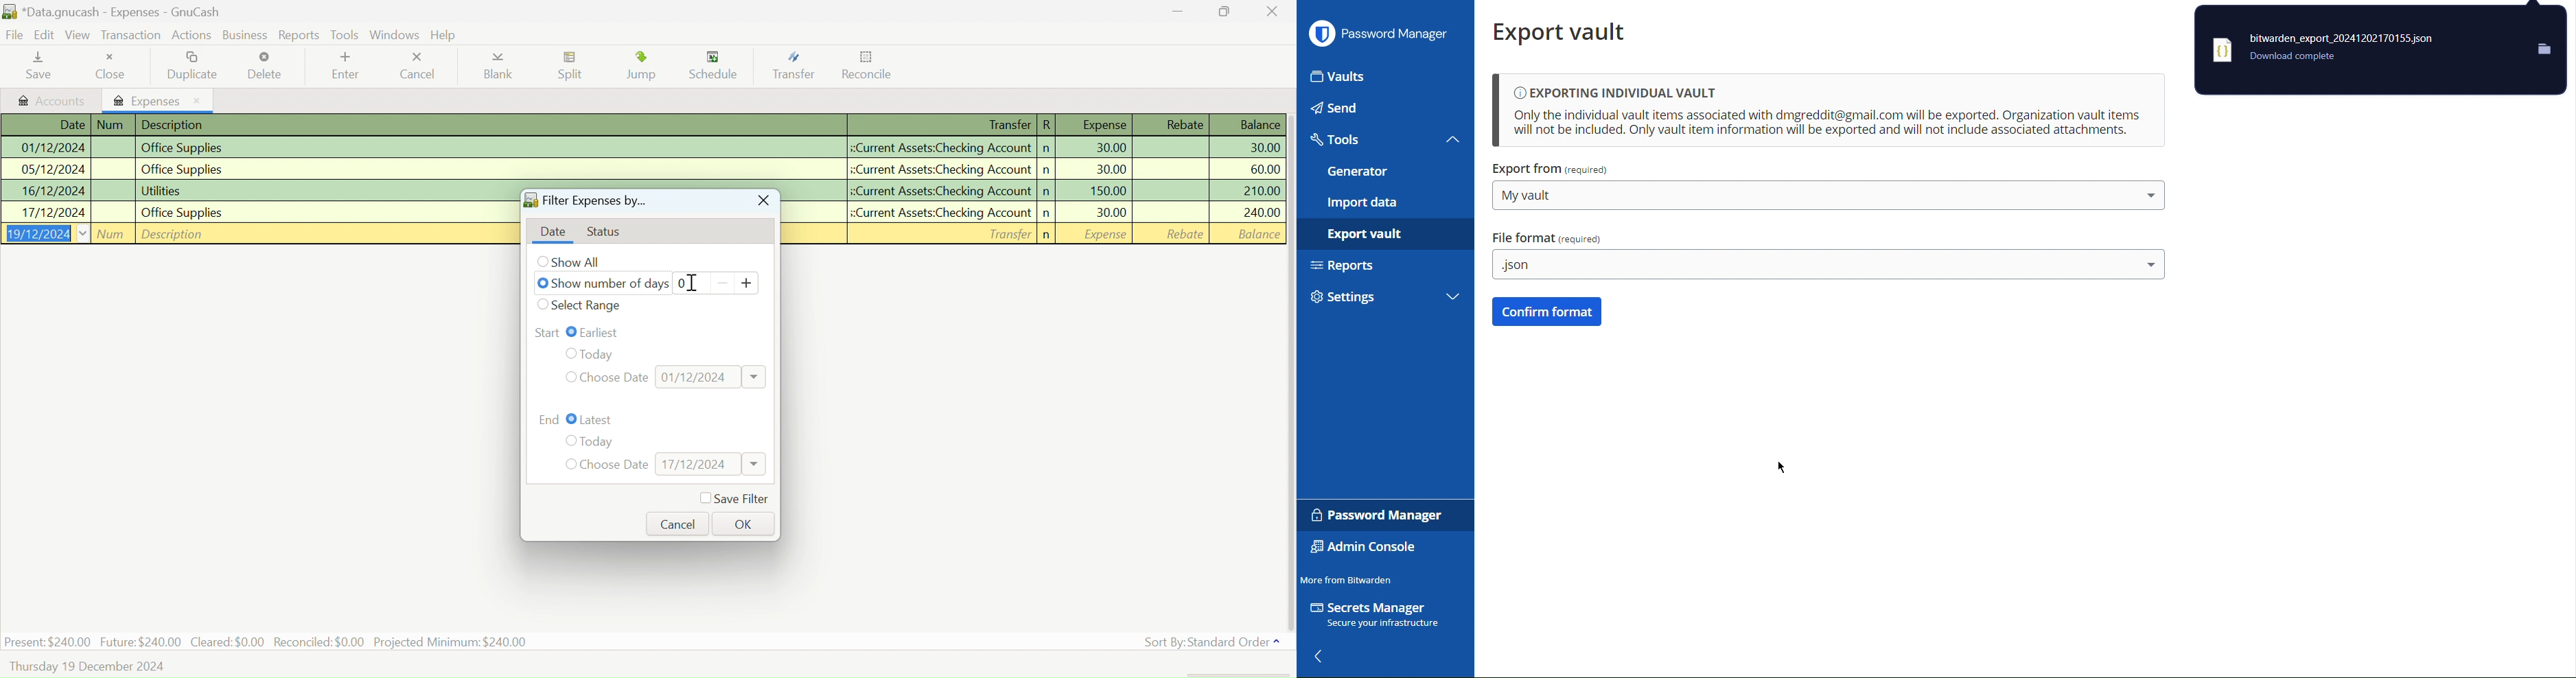 This screenshot has height=700, width=2576. What do you see at coordinates (1369, 233) in the screenshot?
I see `Export` at bounding box center [1369, 233].